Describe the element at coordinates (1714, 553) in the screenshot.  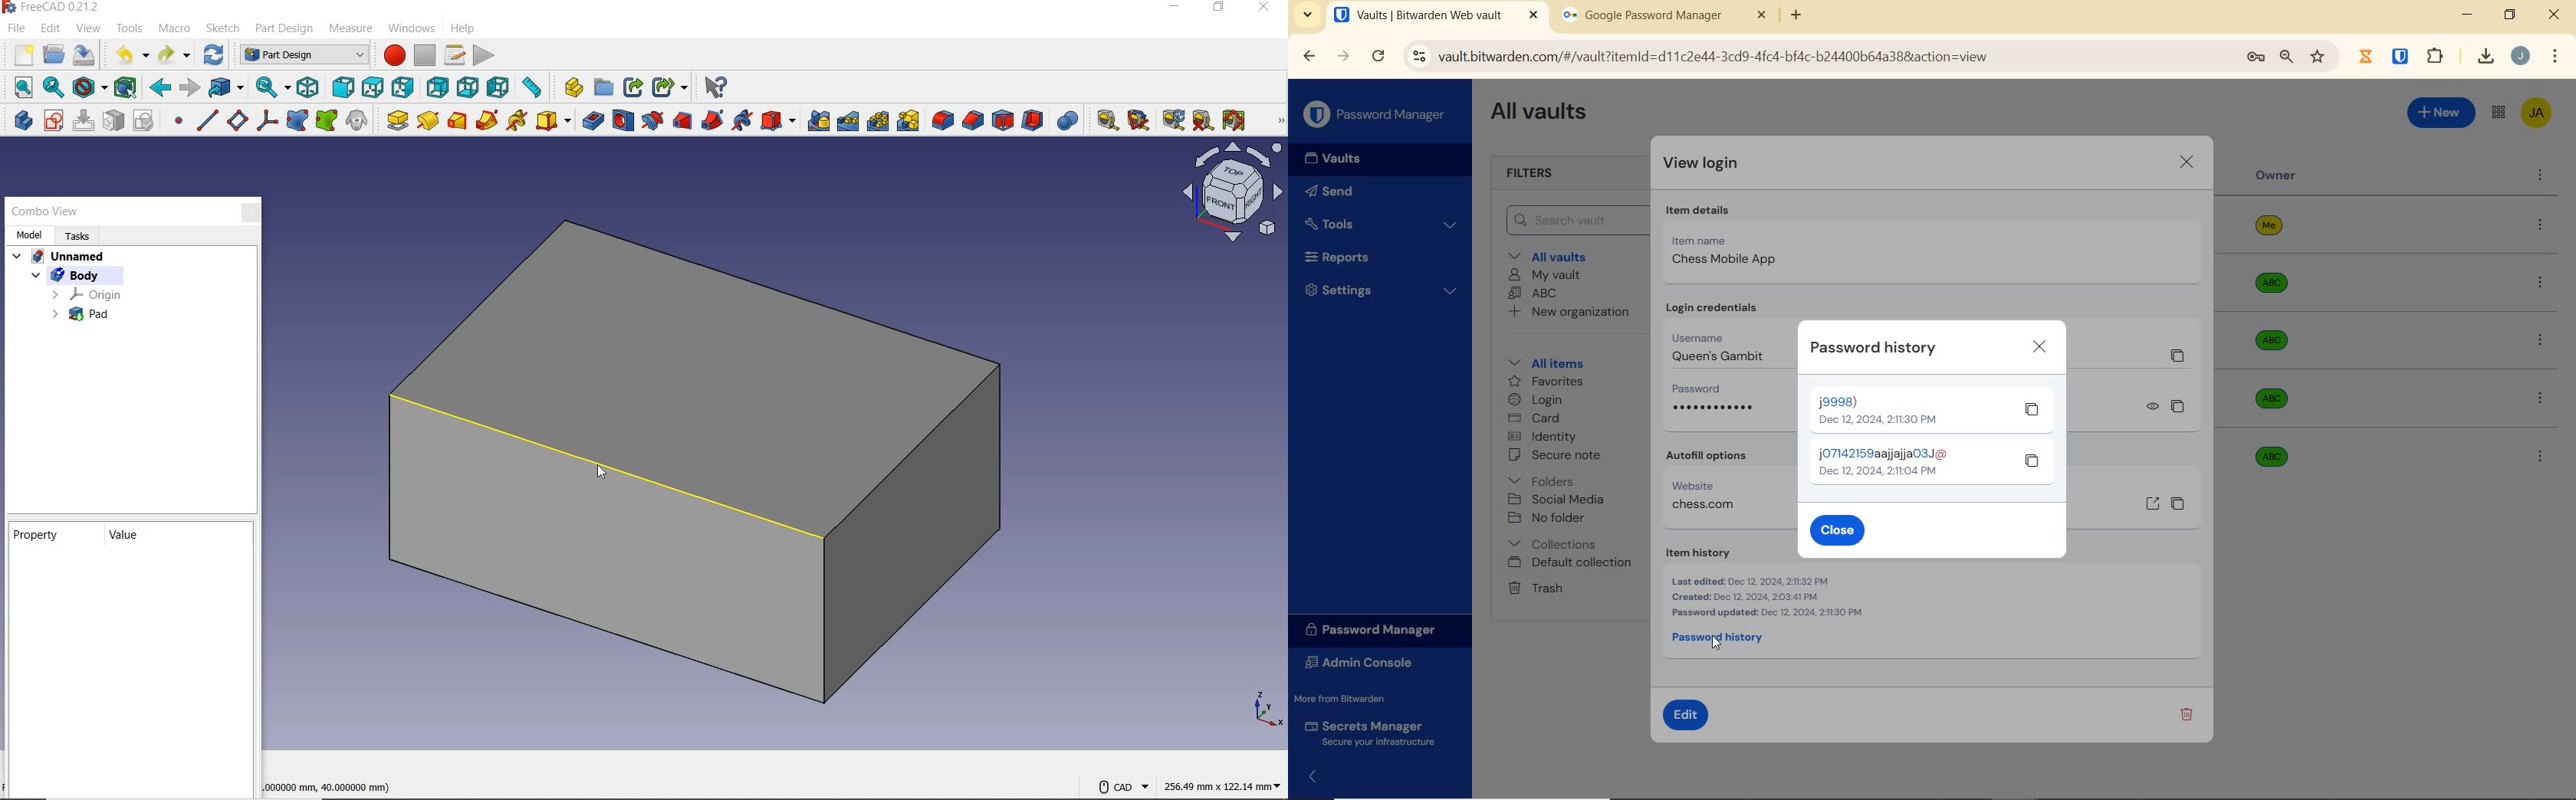
I see `Item history` at that location.